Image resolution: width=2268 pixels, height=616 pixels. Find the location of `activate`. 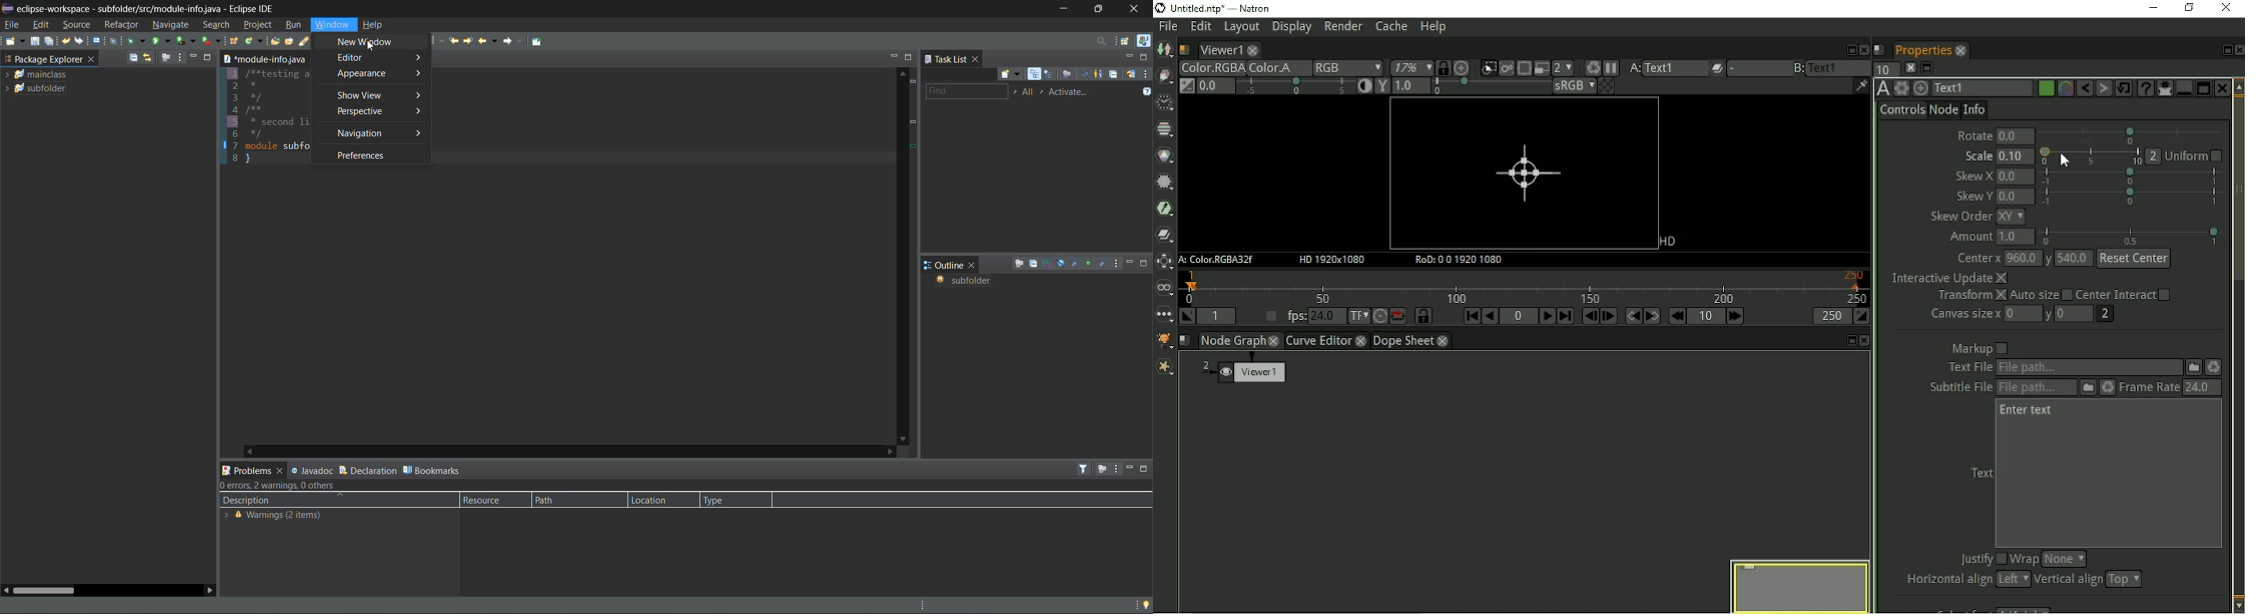

activate is located at coordinates (1077, 92).